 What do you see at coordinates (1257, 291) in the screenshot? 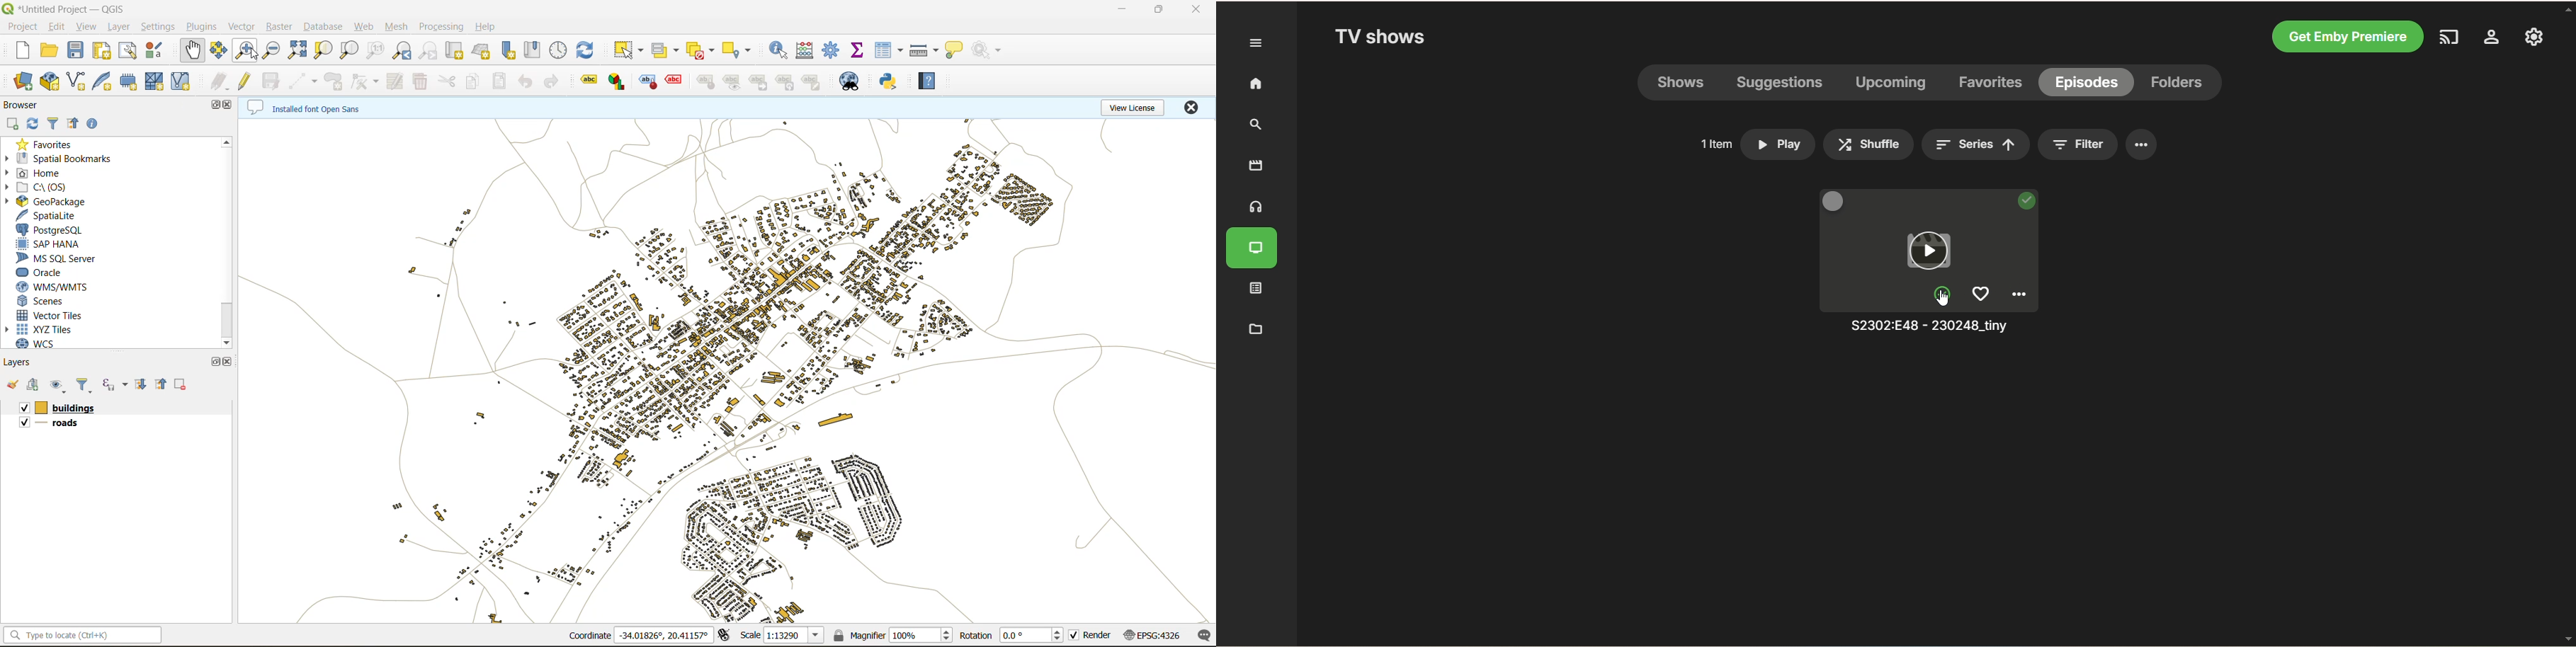
I see `playlist` at bounding box center [1257, 291].